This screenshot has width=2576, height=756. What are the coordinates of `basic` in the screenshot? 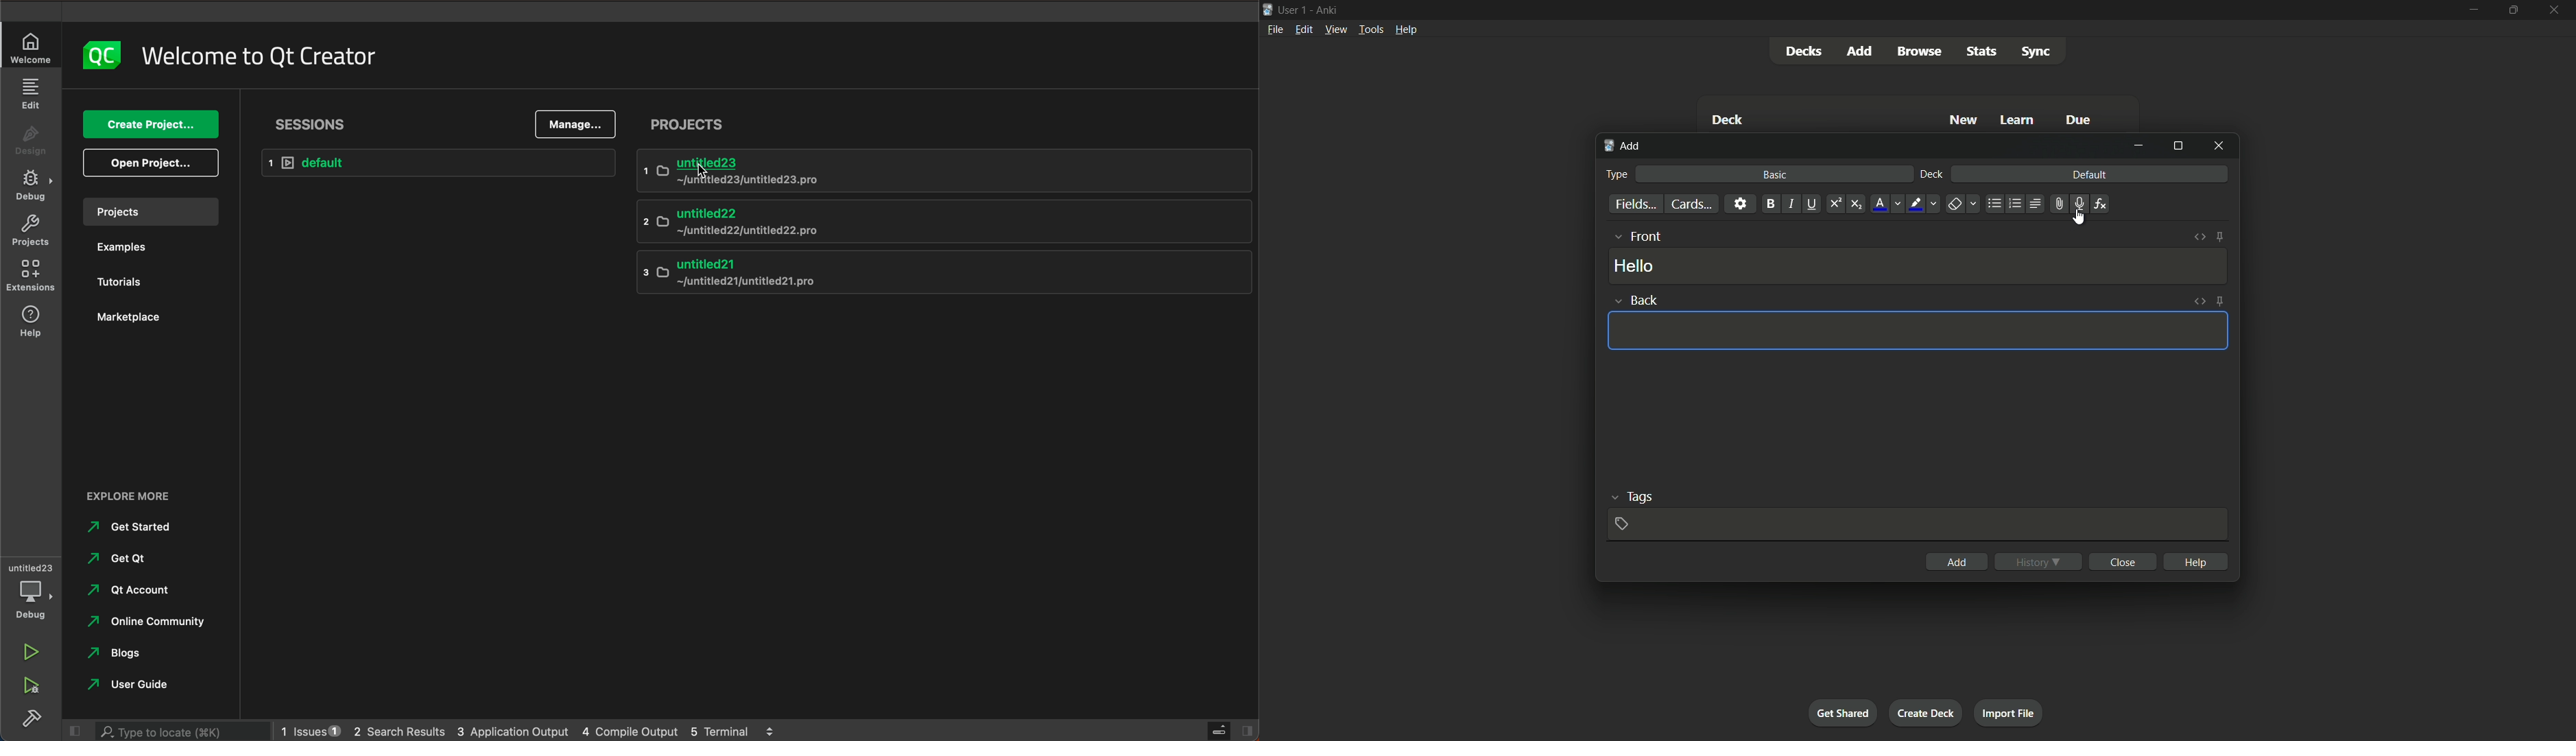 It's located at (1773, 175).